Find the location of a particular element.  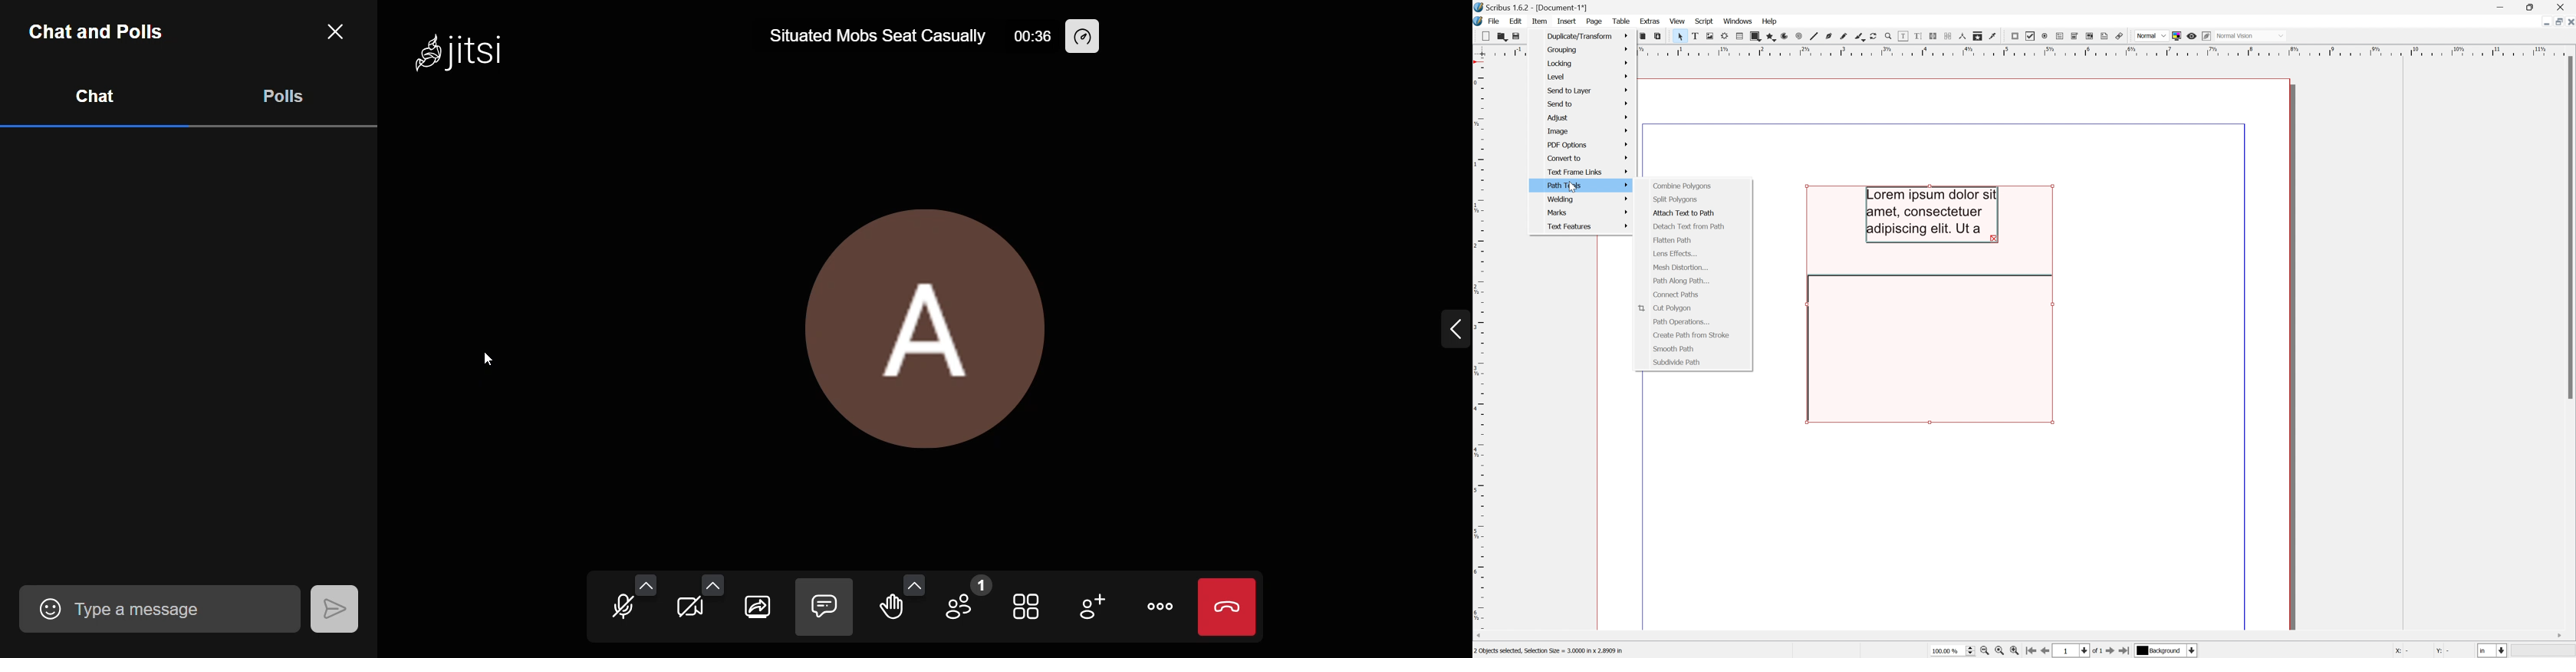

Edit text with story editor is located at coordinates (1916, 35).